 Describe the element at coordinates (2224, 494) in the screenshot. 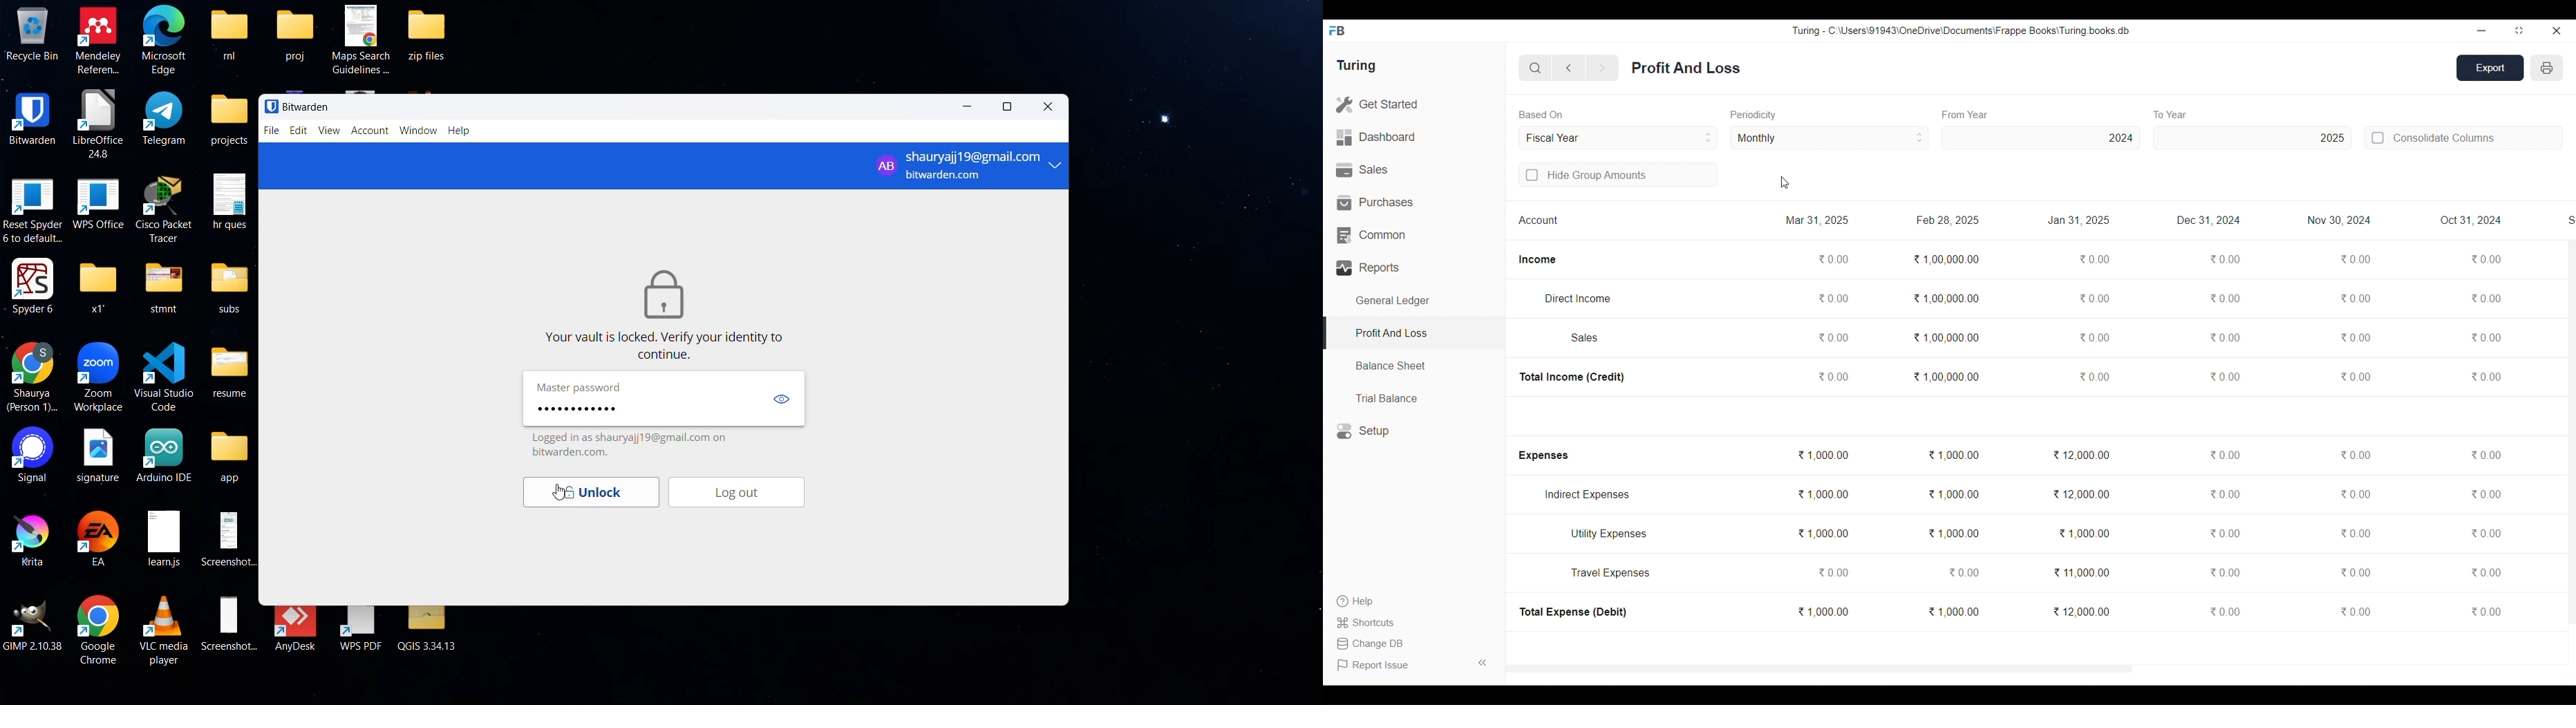

I see `0.00` at that location.